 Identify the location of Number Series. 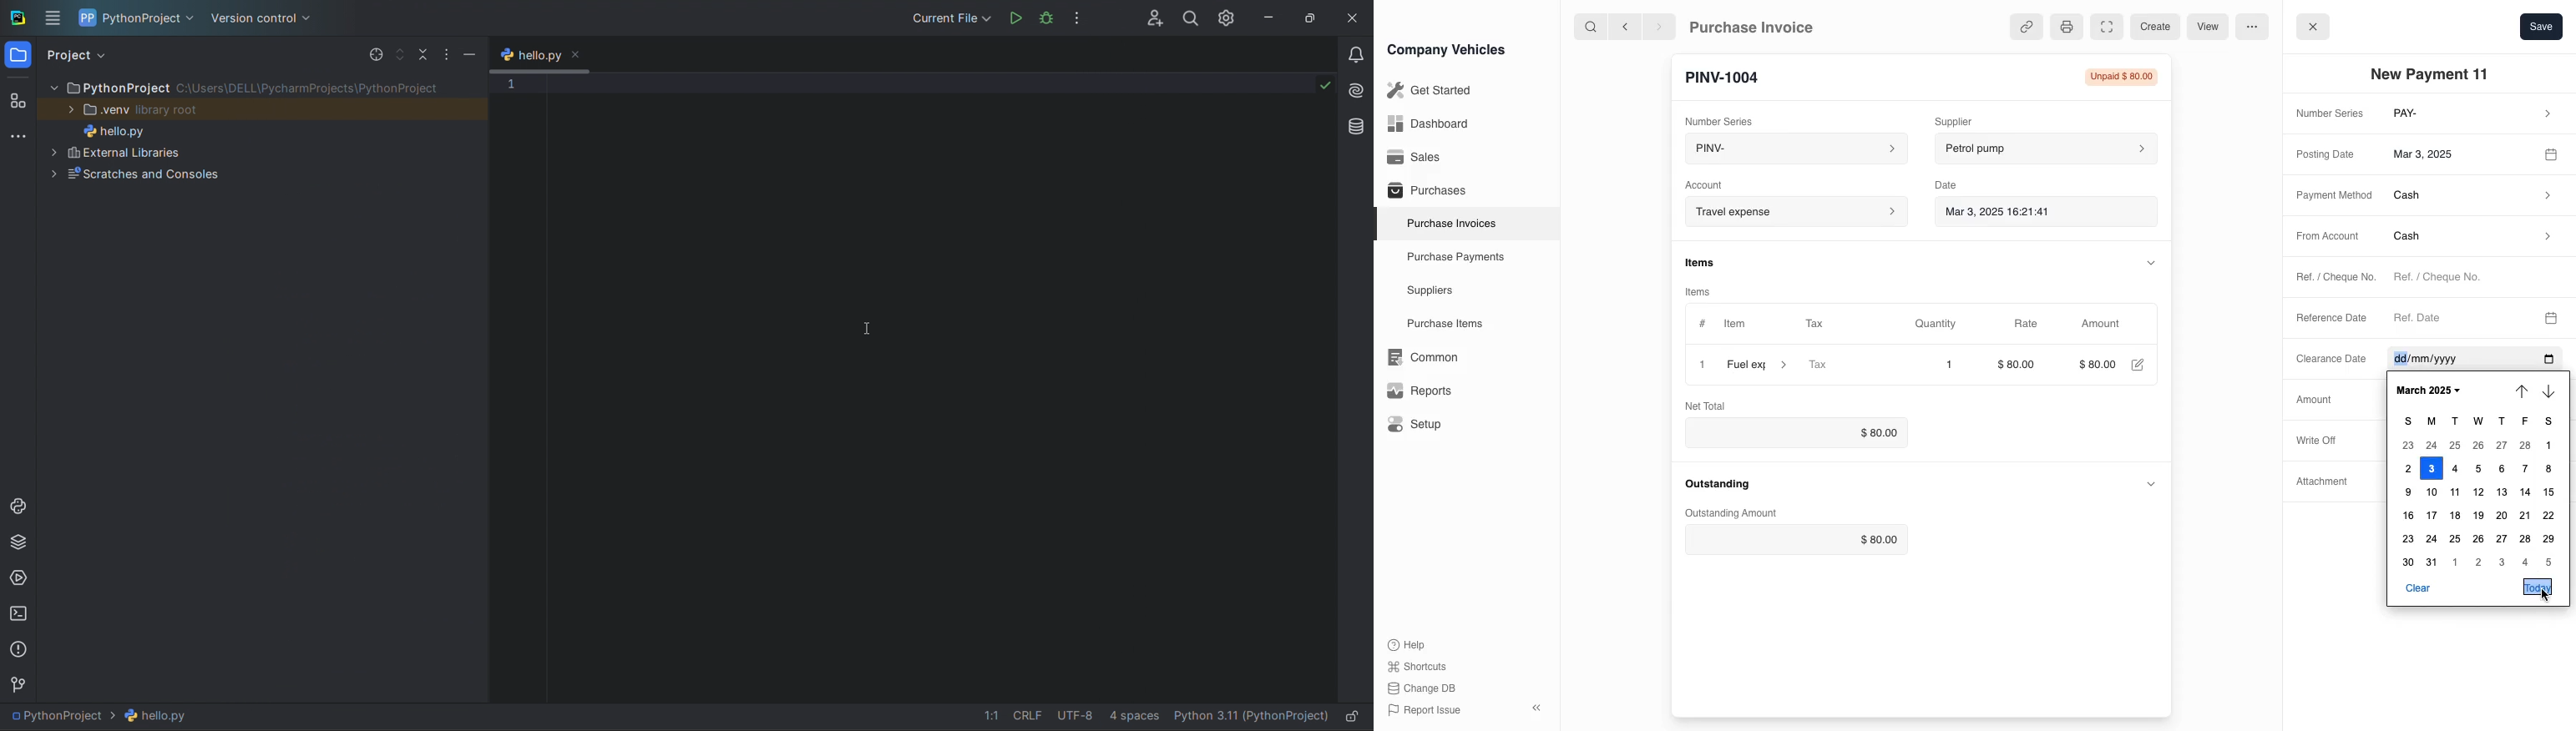
(2326, 114).